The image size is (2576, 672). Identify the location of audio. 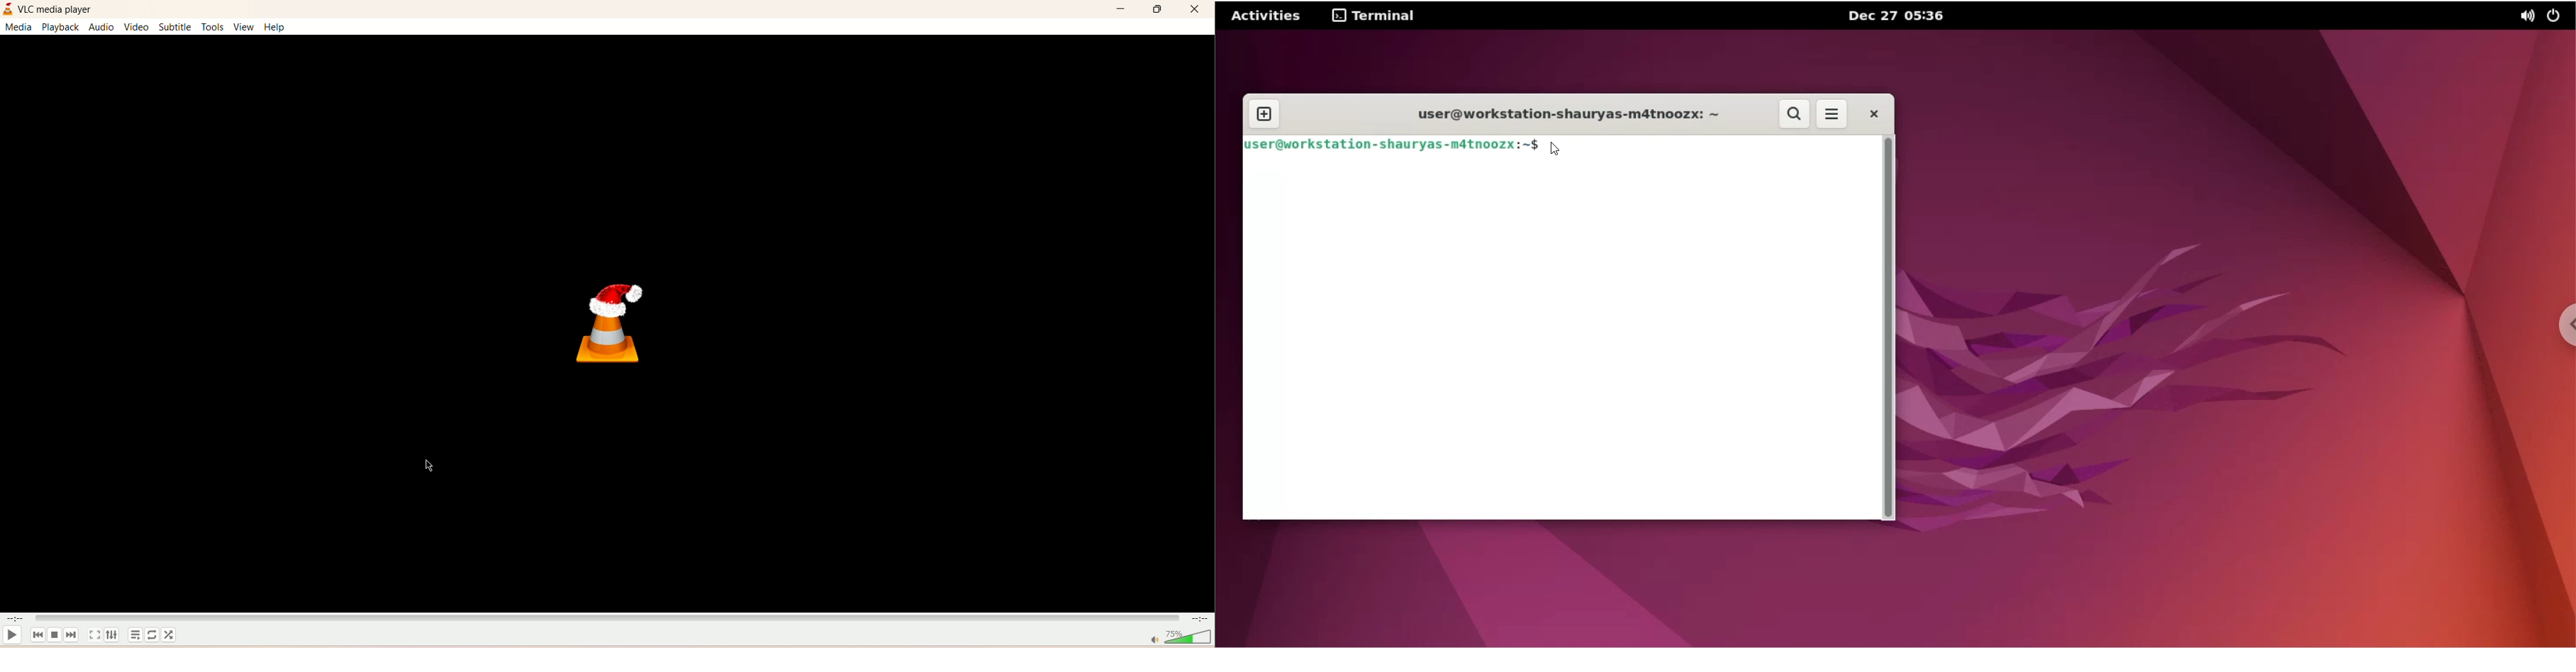
(103, 27).